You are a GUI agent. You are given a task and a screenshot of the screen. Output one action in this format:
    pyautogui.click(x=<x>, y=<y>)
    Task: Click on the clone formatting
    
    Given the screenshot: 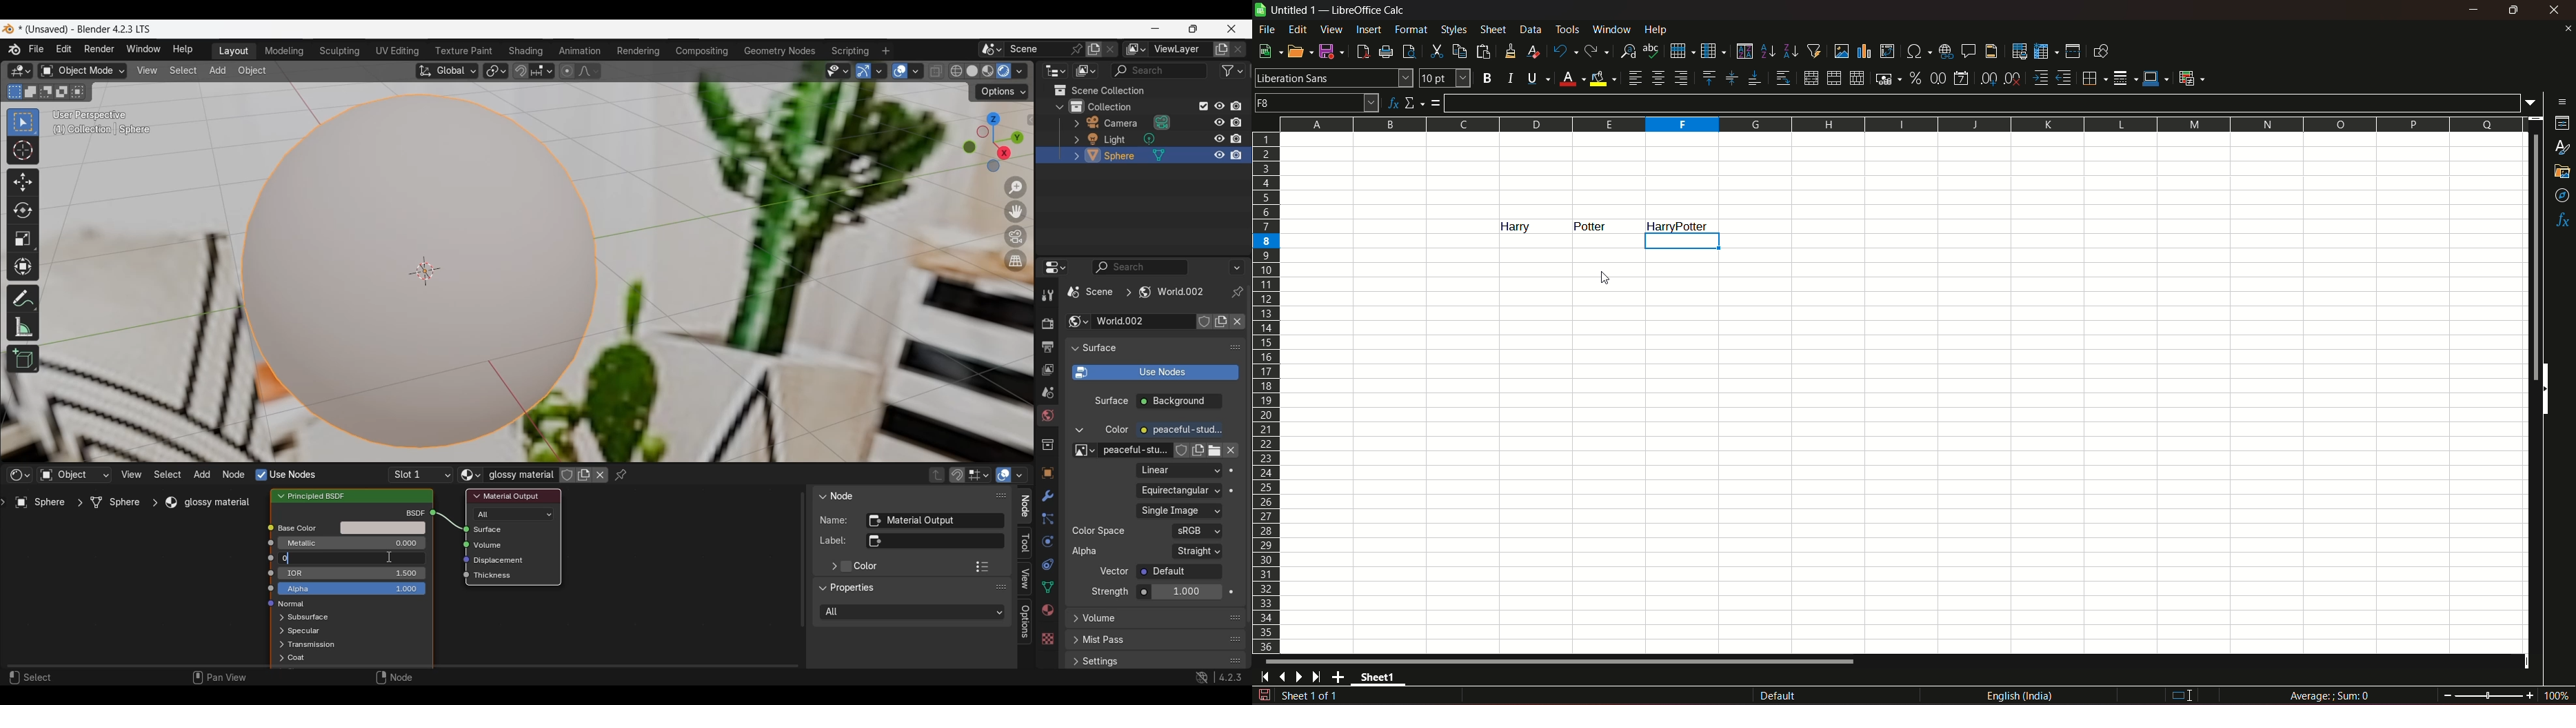 What is the action you would take?
    pyautogui.click(x=1511, y=50)
    